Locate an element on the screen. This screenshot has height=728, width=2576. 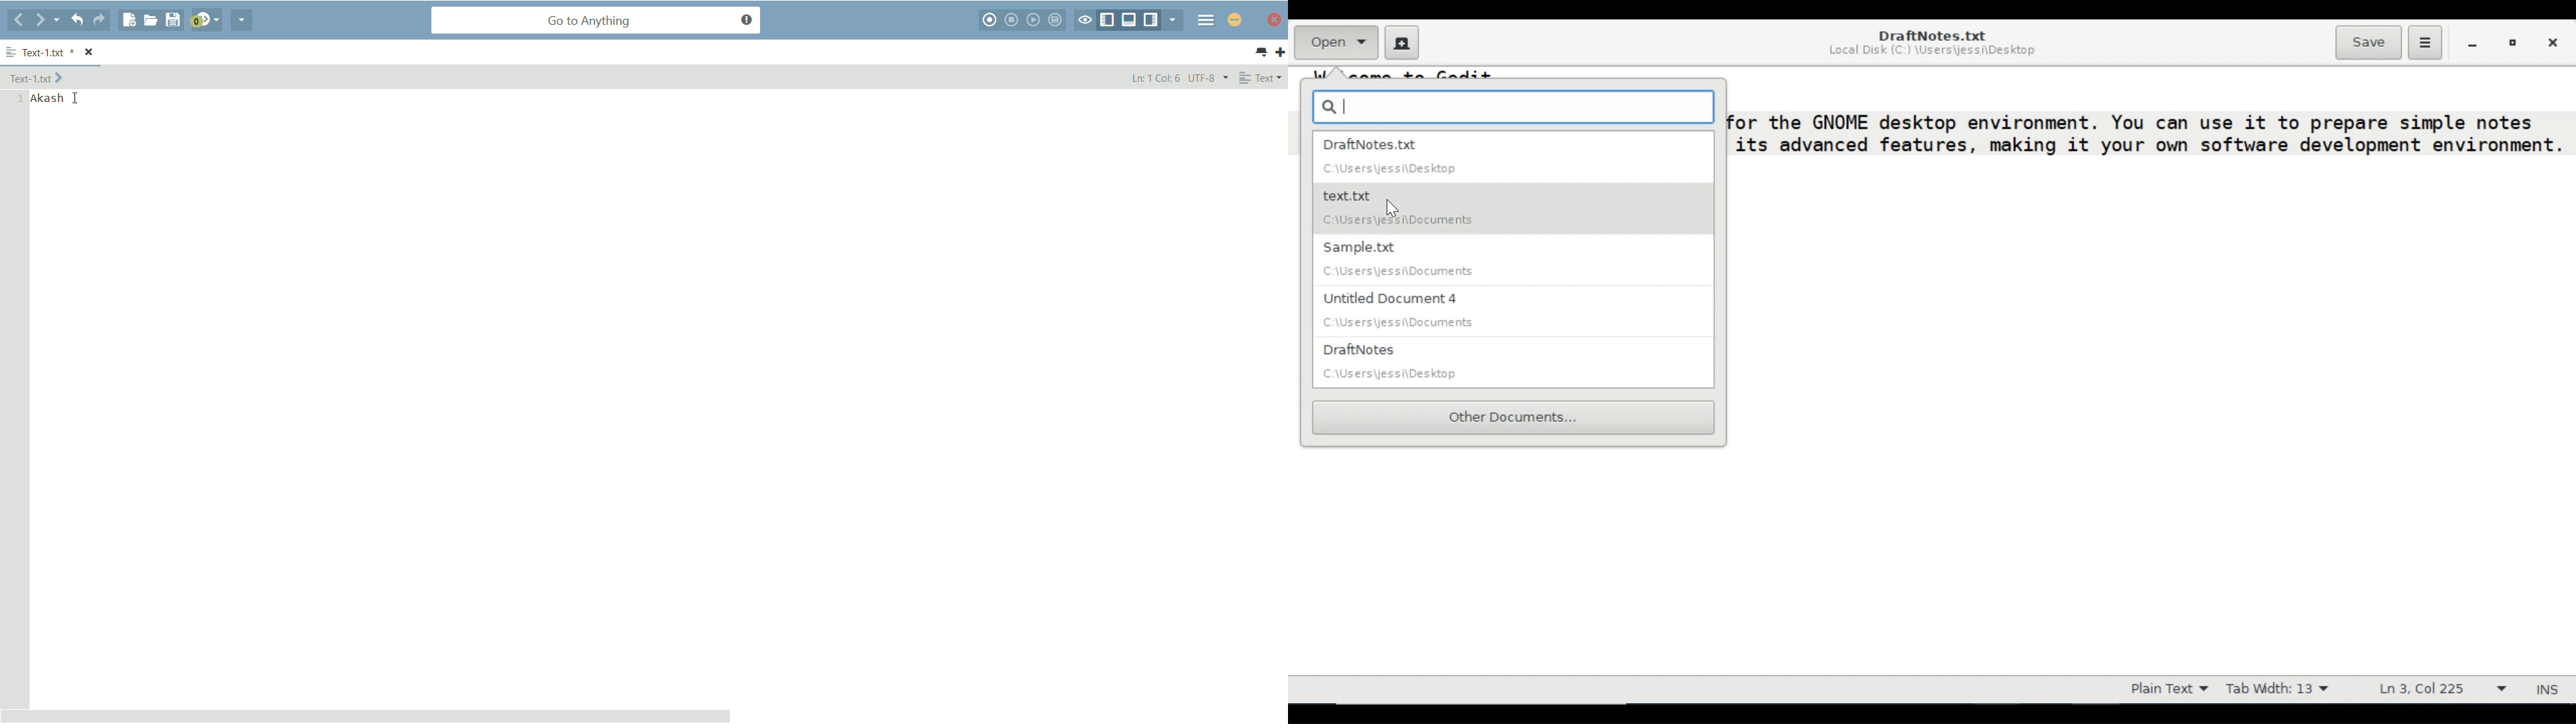
menu is located at coordinates (1206, 19).